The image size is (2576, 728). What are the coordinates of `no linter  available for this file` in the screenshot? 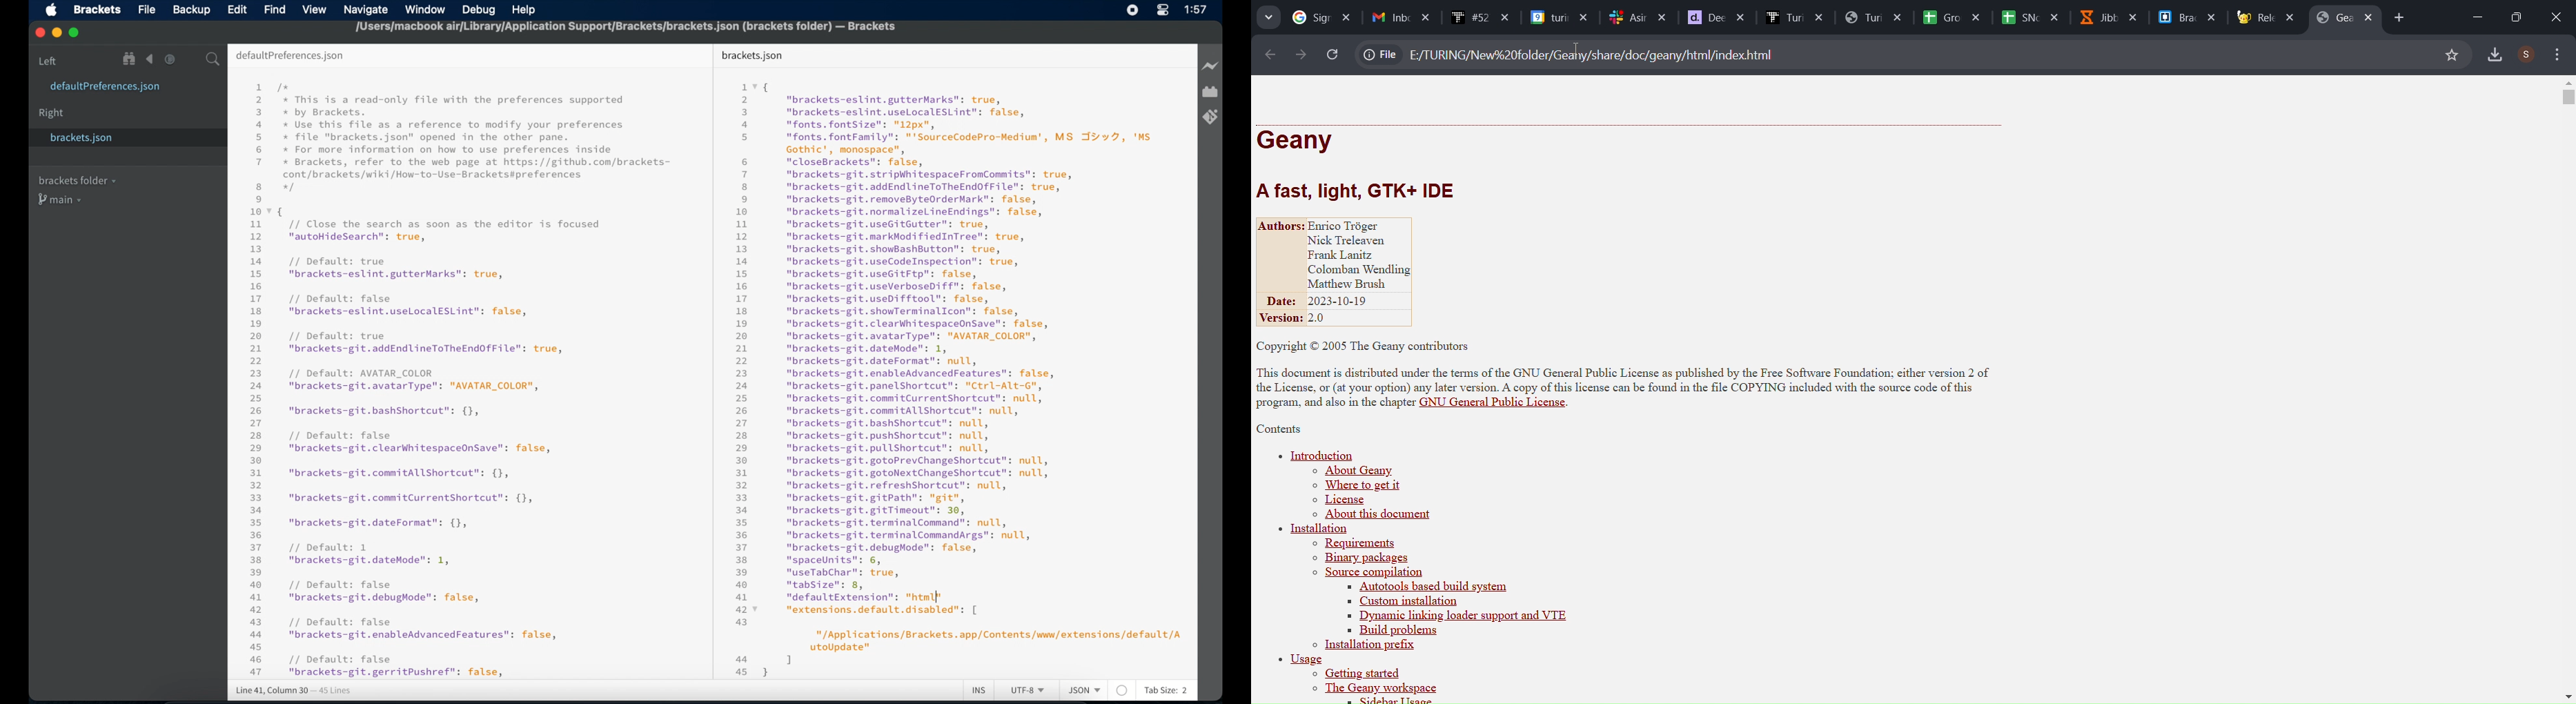 It's located at (1122, 691).